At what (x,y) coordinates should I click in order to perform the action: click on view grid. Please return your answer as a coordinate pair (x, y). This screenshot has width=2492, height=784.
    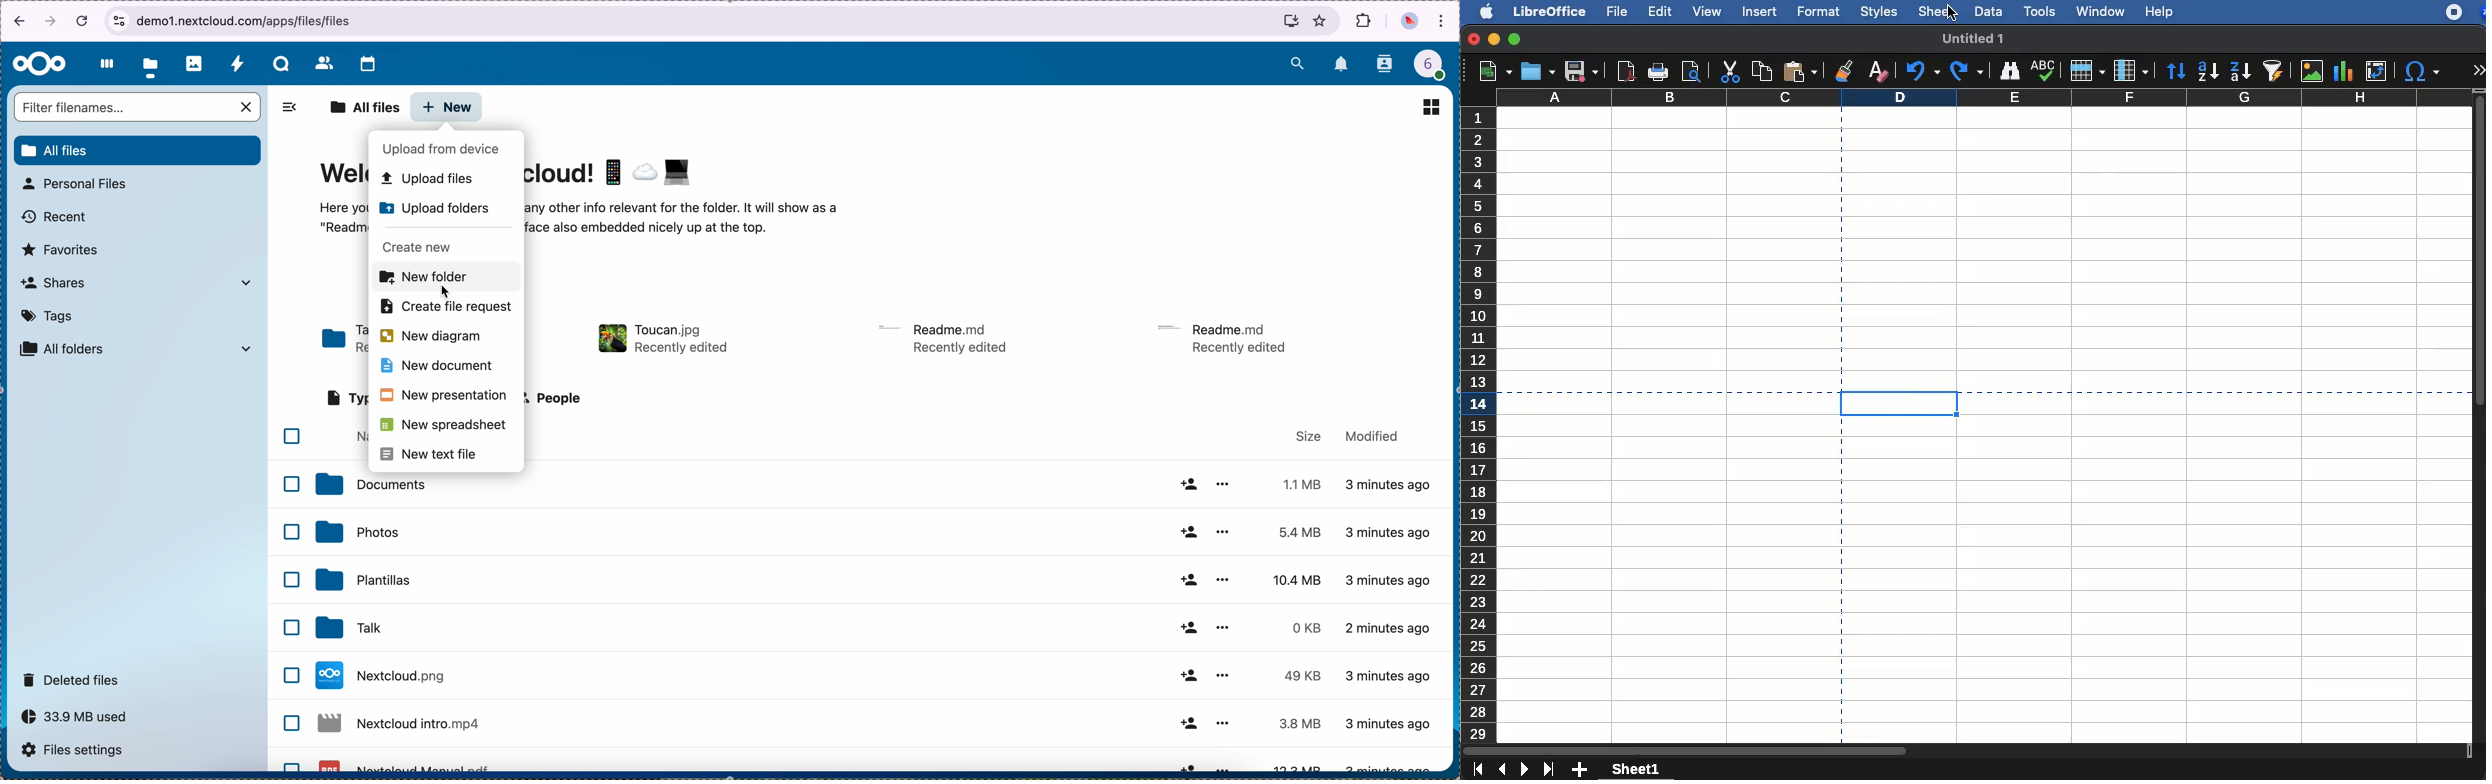
    Looking at the image, I should click on (1432, 107).